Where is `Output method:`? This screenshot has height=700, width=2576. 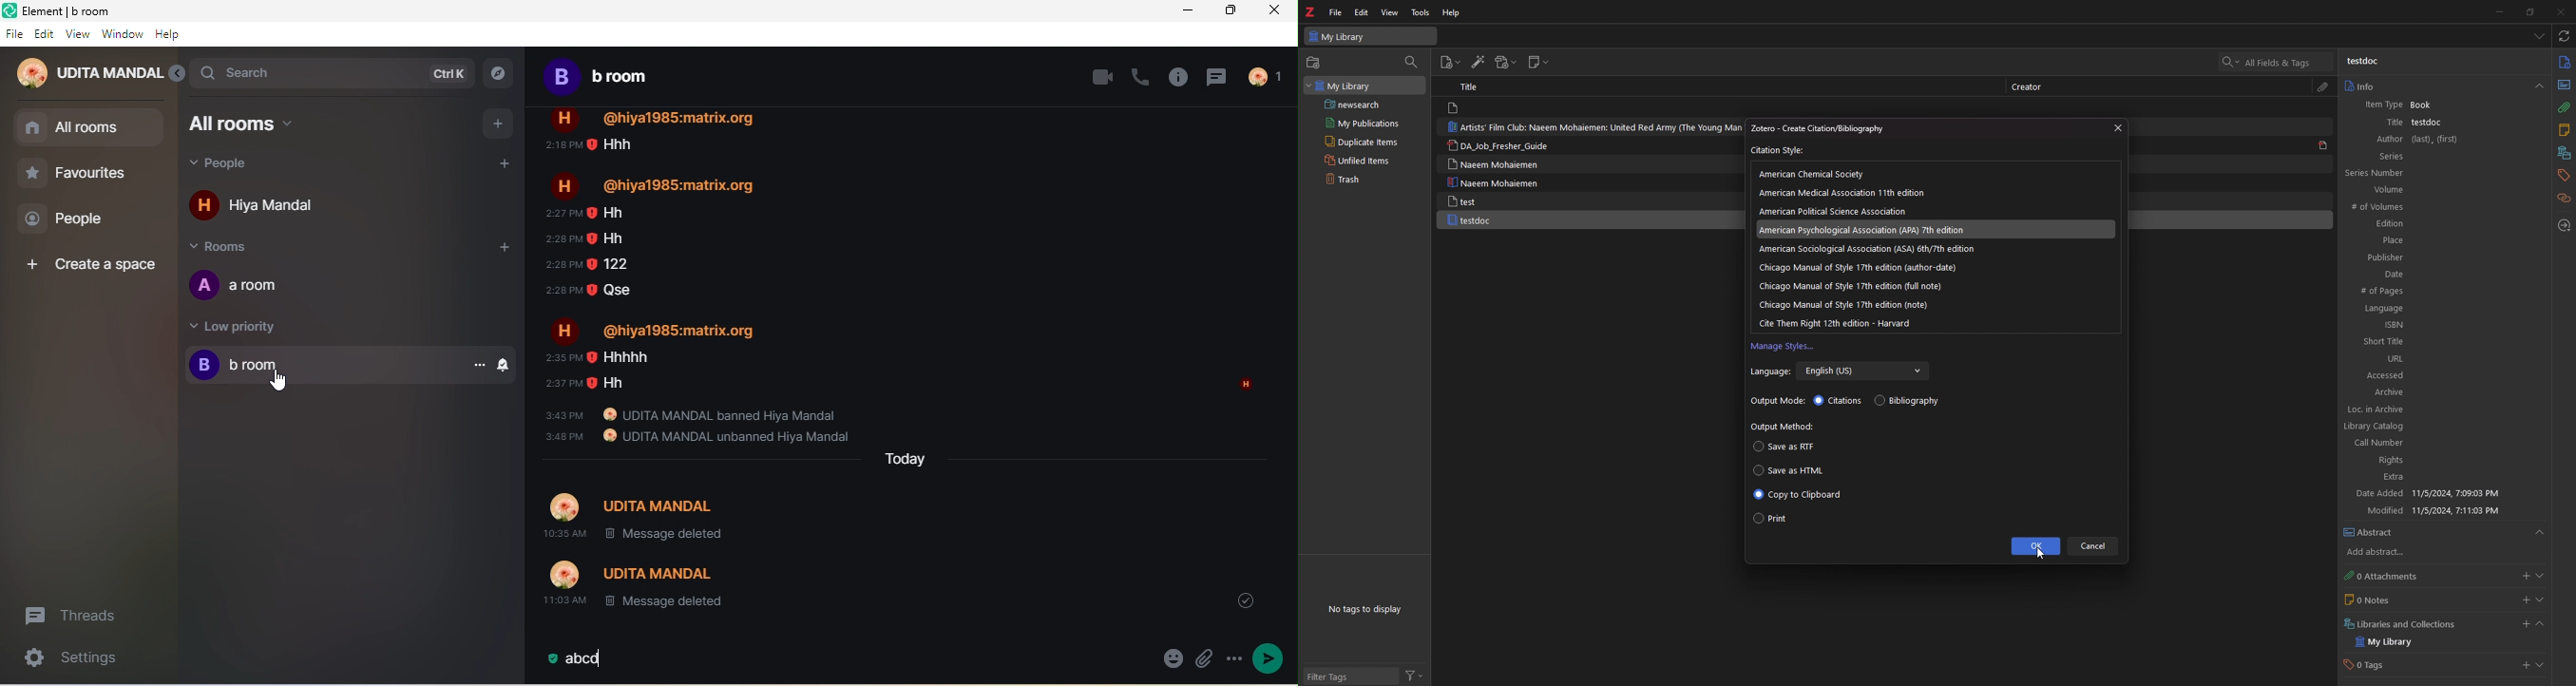
Output method: is located at coordinates (1785, 427).